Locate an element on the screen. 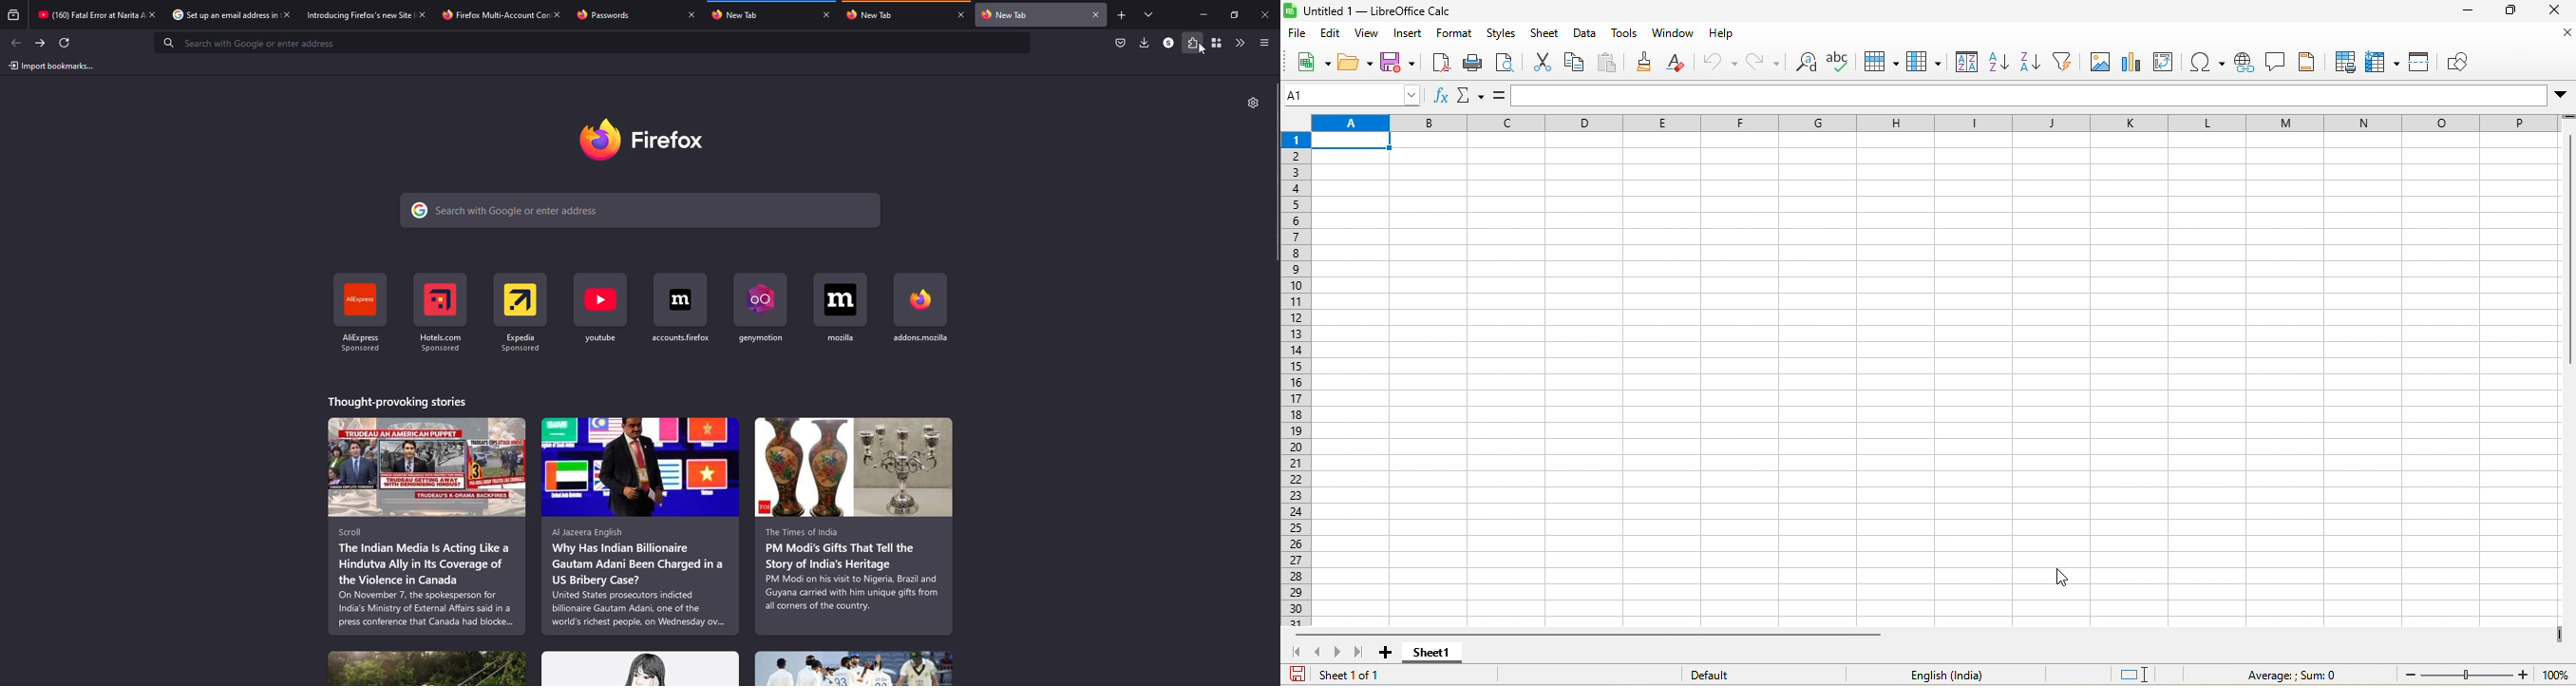 Image resolution: width=2576 pixels, height=700 pixels. print area is located at coordinates (2343, 62).